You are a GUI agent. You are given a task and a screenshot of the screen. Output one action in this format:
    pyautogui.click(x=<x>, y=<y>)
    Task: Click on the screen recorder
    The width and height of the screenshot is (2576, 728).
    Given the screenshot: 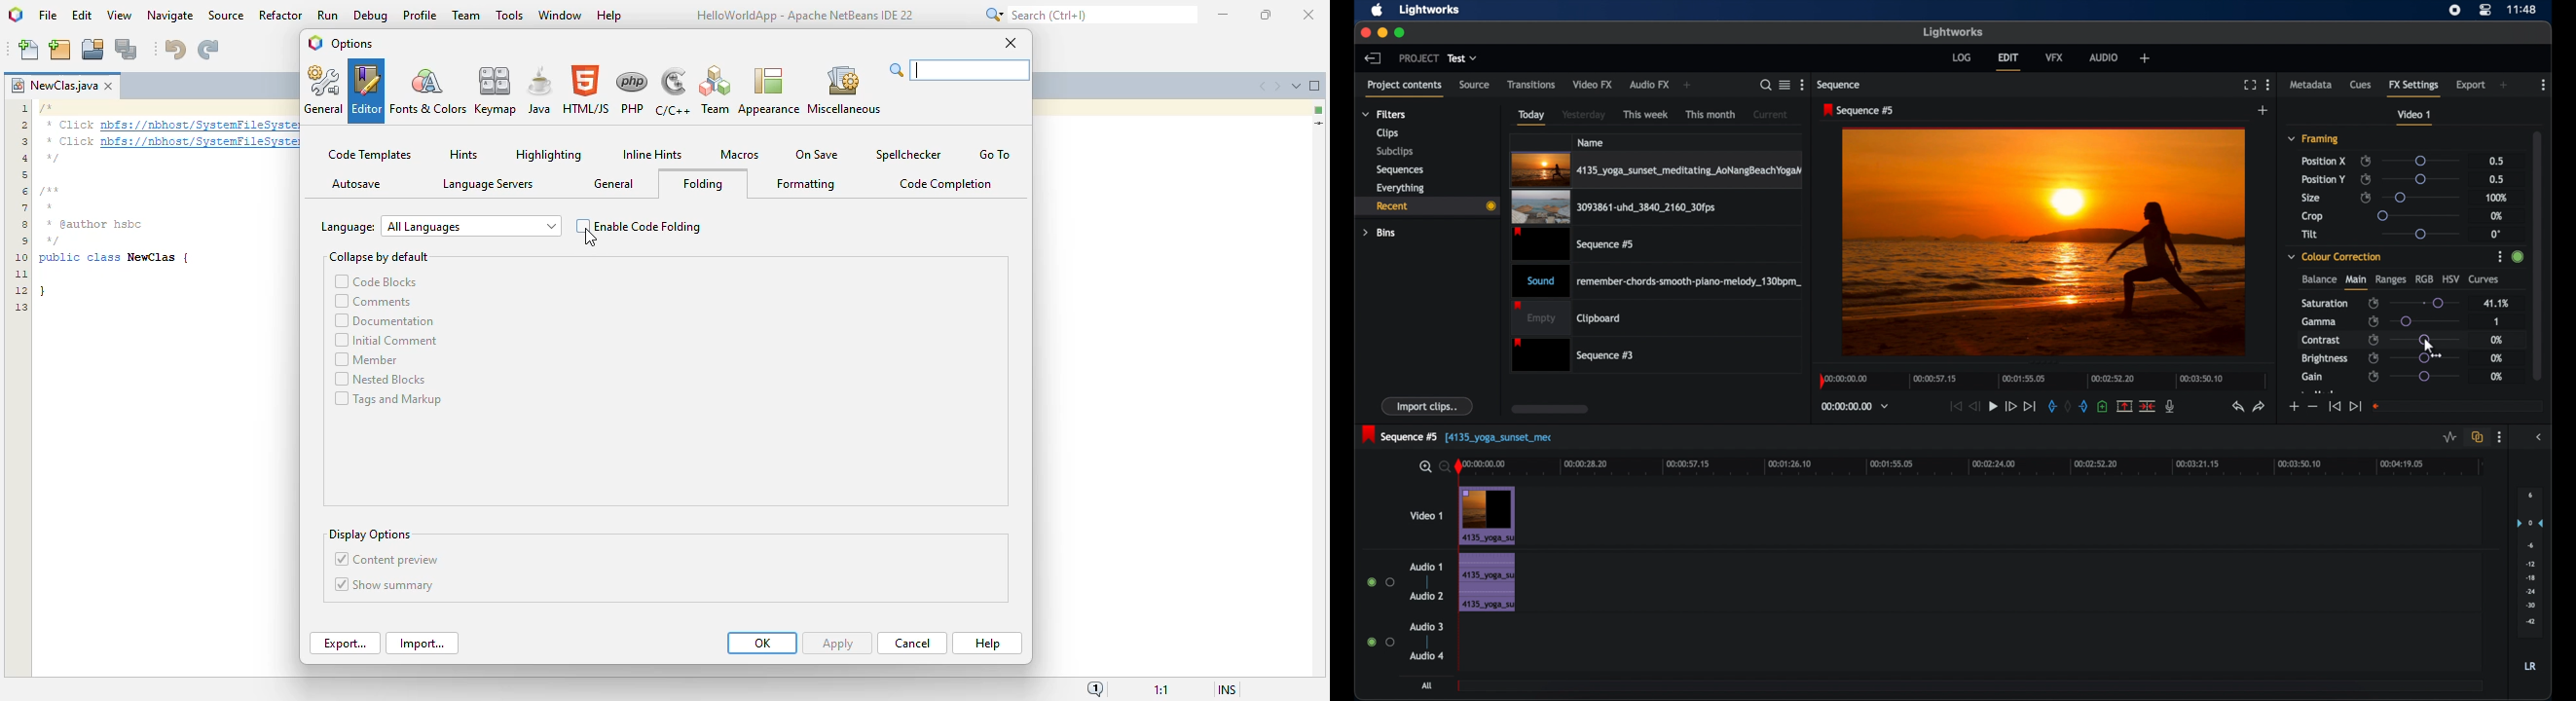 What is the action you would take?
    pyautogui.click(x=2455, y=10)
    